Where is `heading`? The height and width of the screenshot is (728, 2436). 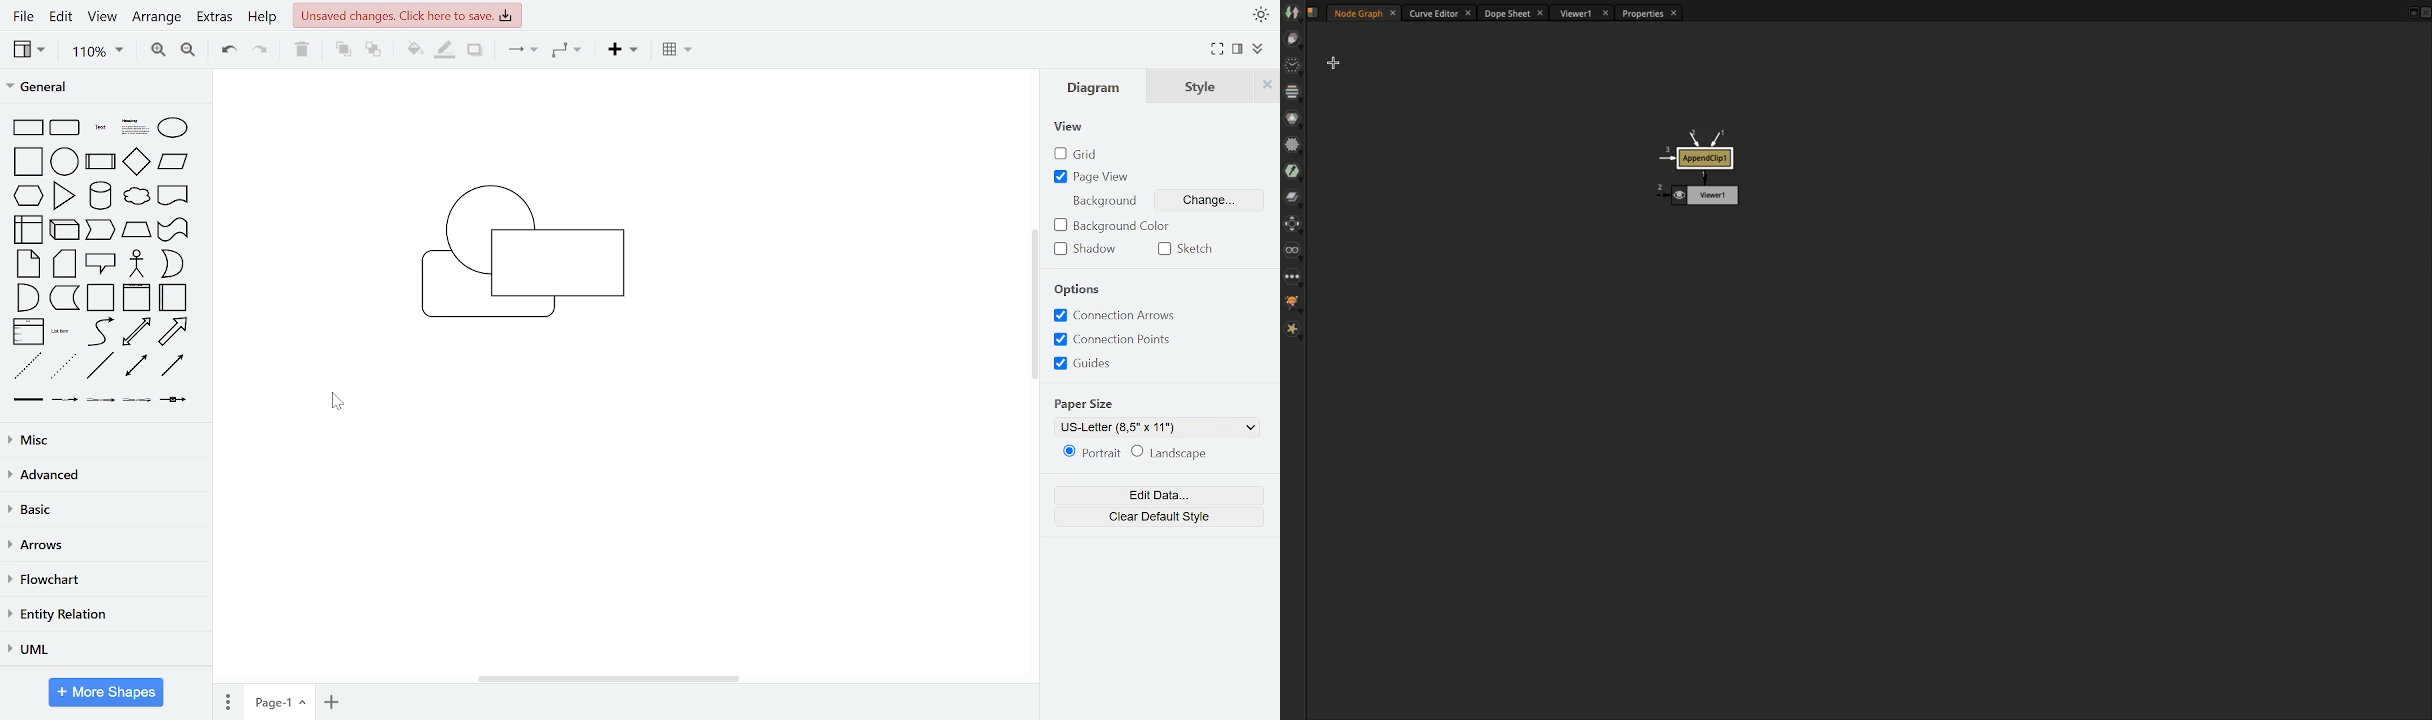 heading is located at coordinates (134, 127).